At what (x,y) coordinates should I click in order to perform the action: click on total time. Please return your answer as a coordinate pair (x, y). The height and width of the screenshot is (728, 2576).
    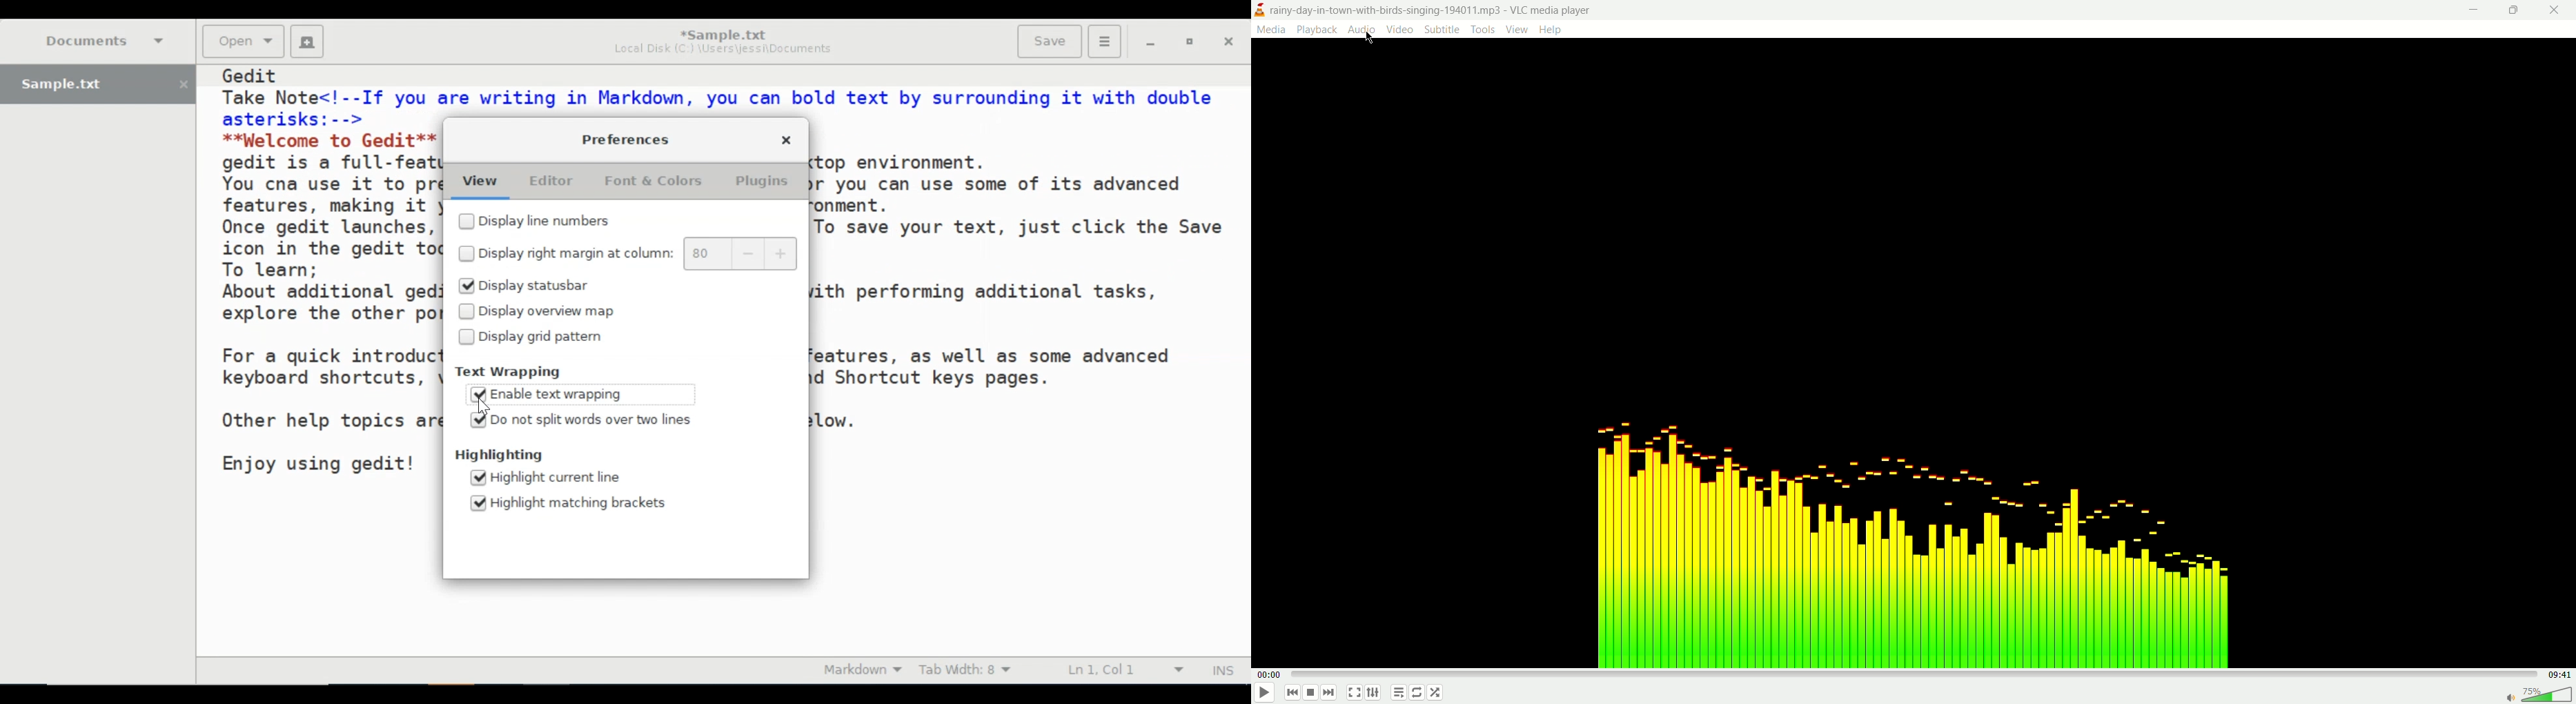
    Looking at the image, I should click on (2560, 674).